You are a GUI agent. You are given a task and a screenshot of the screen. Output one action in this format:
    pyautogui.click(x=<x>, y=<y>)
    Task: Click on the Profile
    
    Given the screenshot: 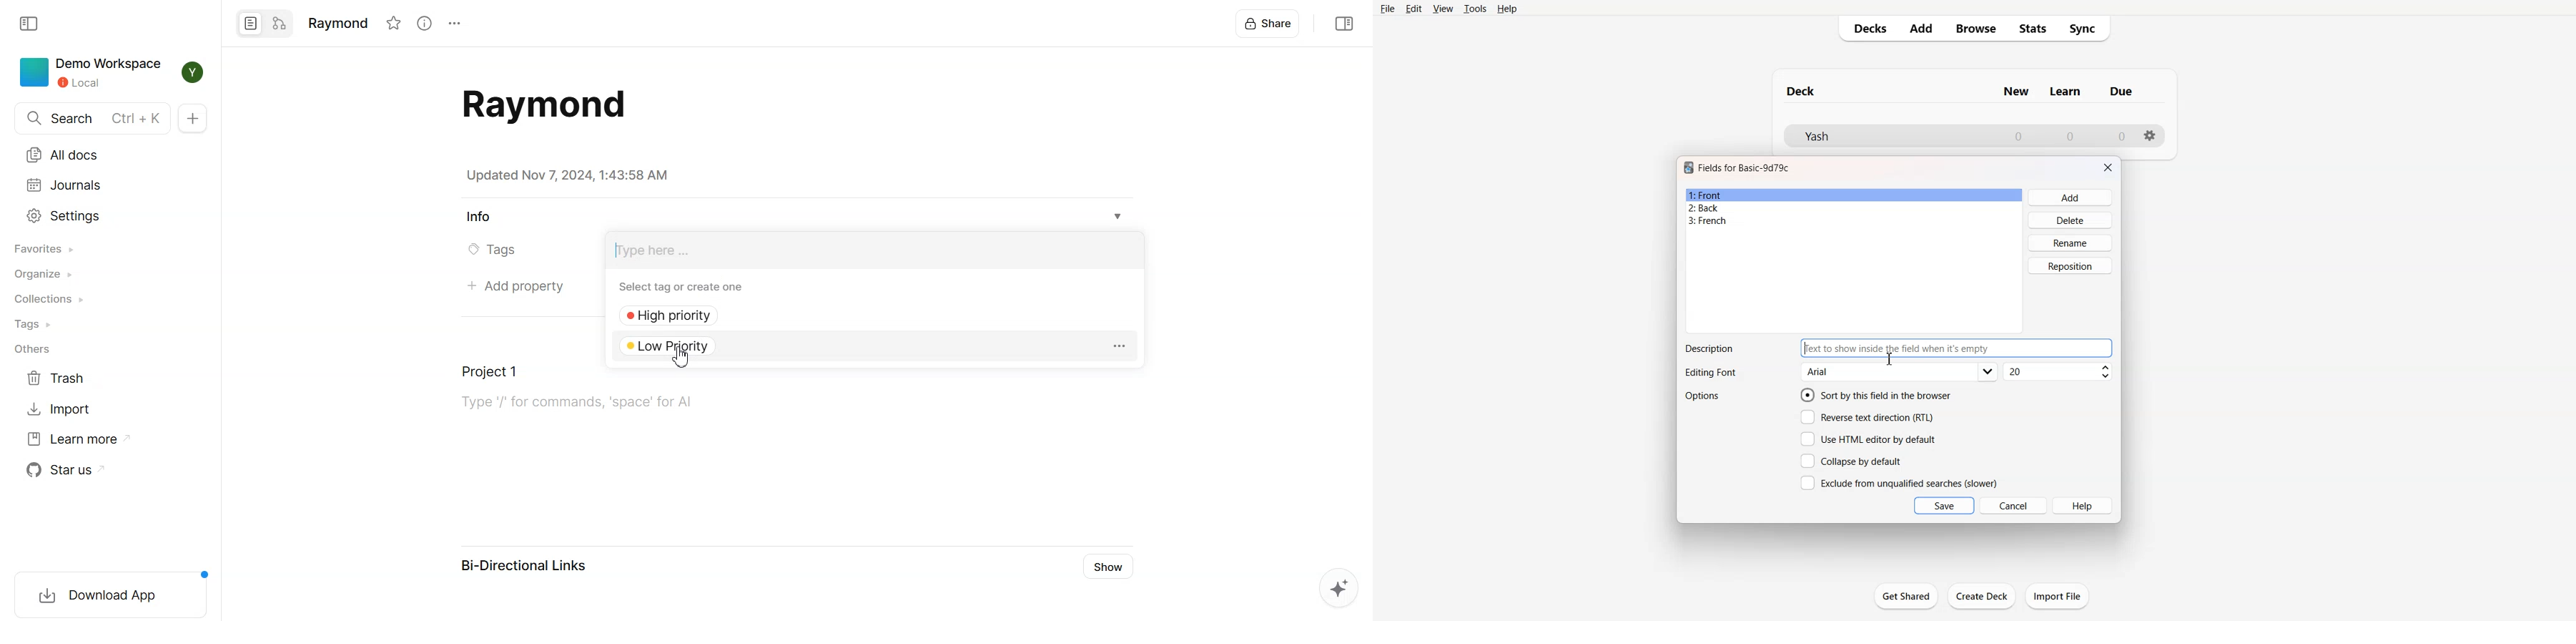 What is the action you would take?
    pyautogui.click(x=194, y=72)
    